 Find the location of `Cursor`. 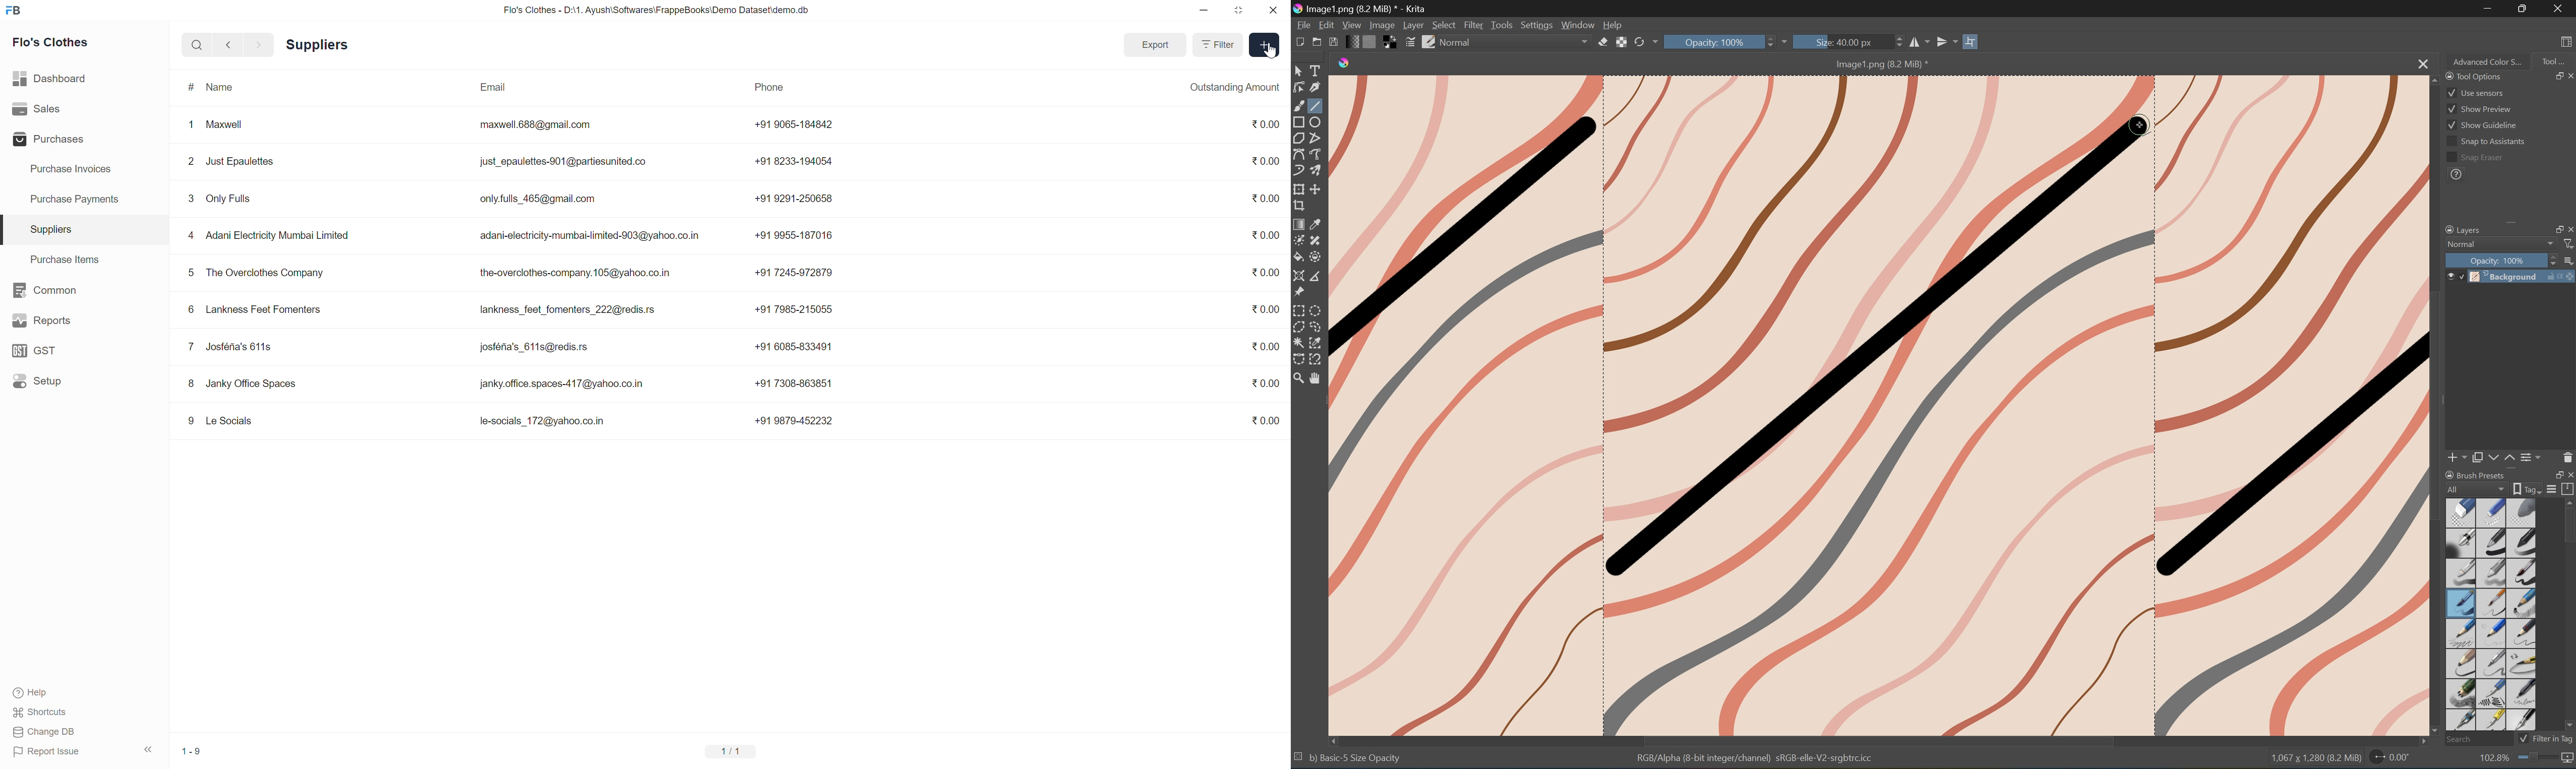

Cursor is located at coordinates (1271, 50).